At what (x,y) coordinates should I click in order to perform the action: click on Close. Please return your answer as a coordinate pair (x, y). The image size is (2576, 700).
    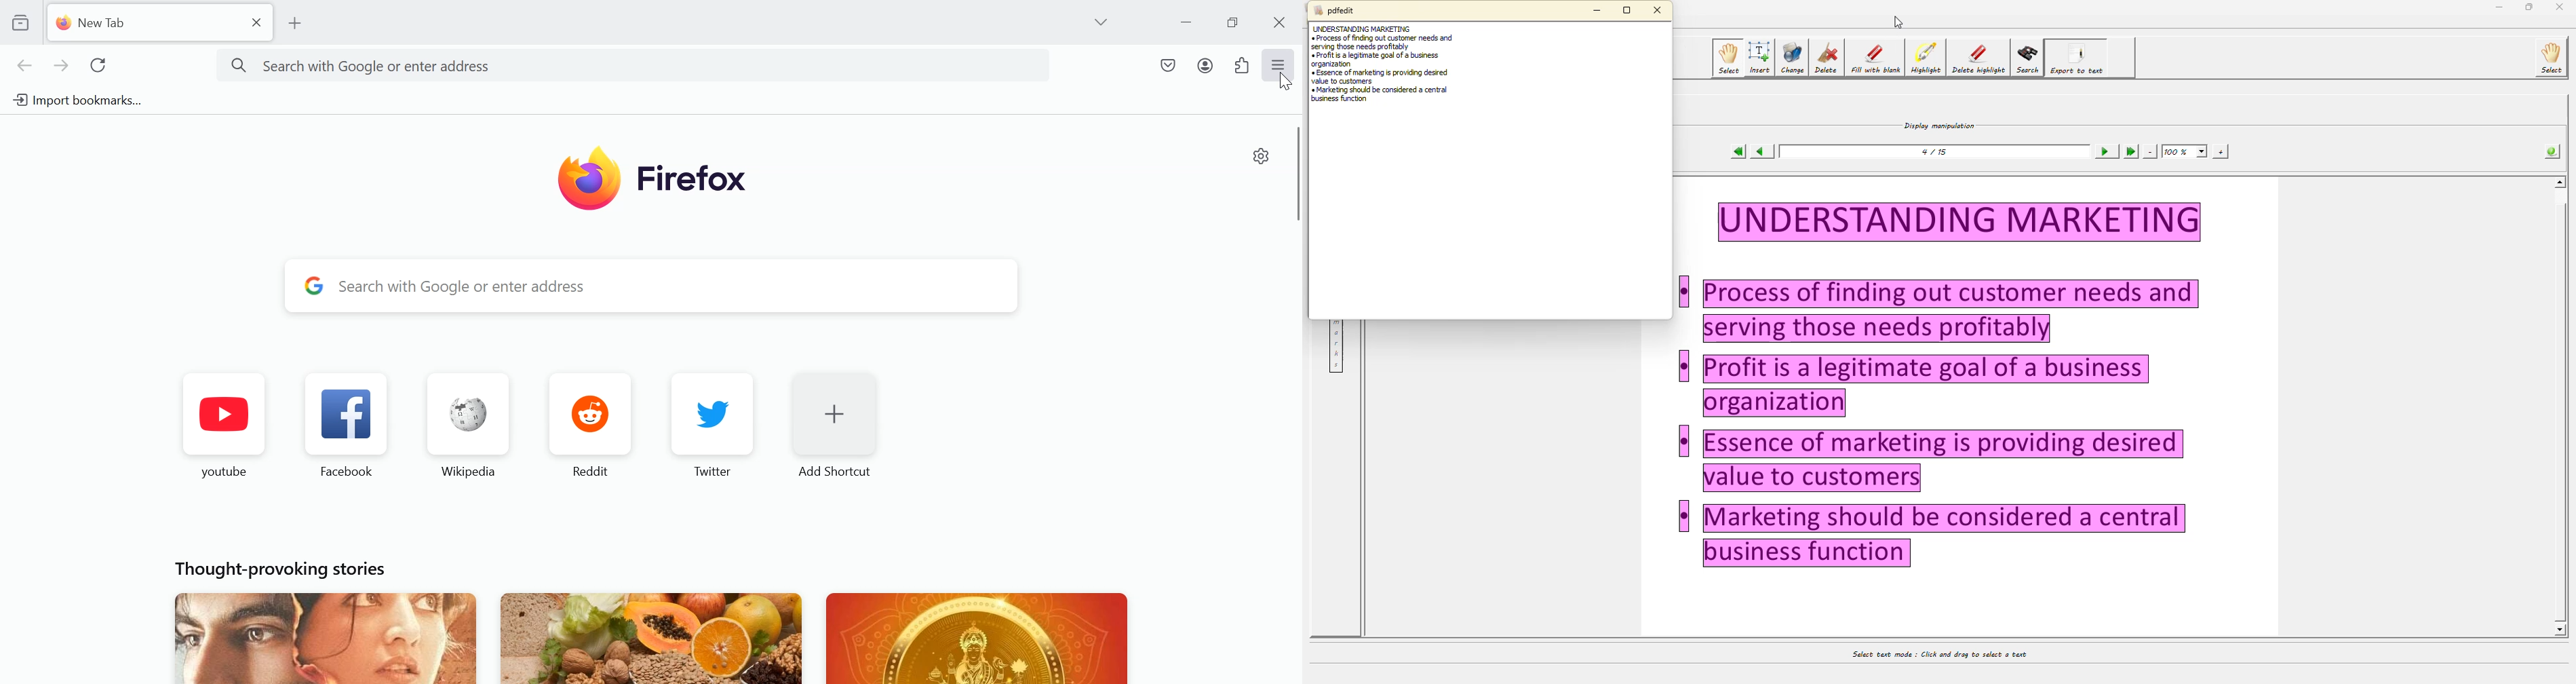
    Looking at the image, I should click on (1279, 20).